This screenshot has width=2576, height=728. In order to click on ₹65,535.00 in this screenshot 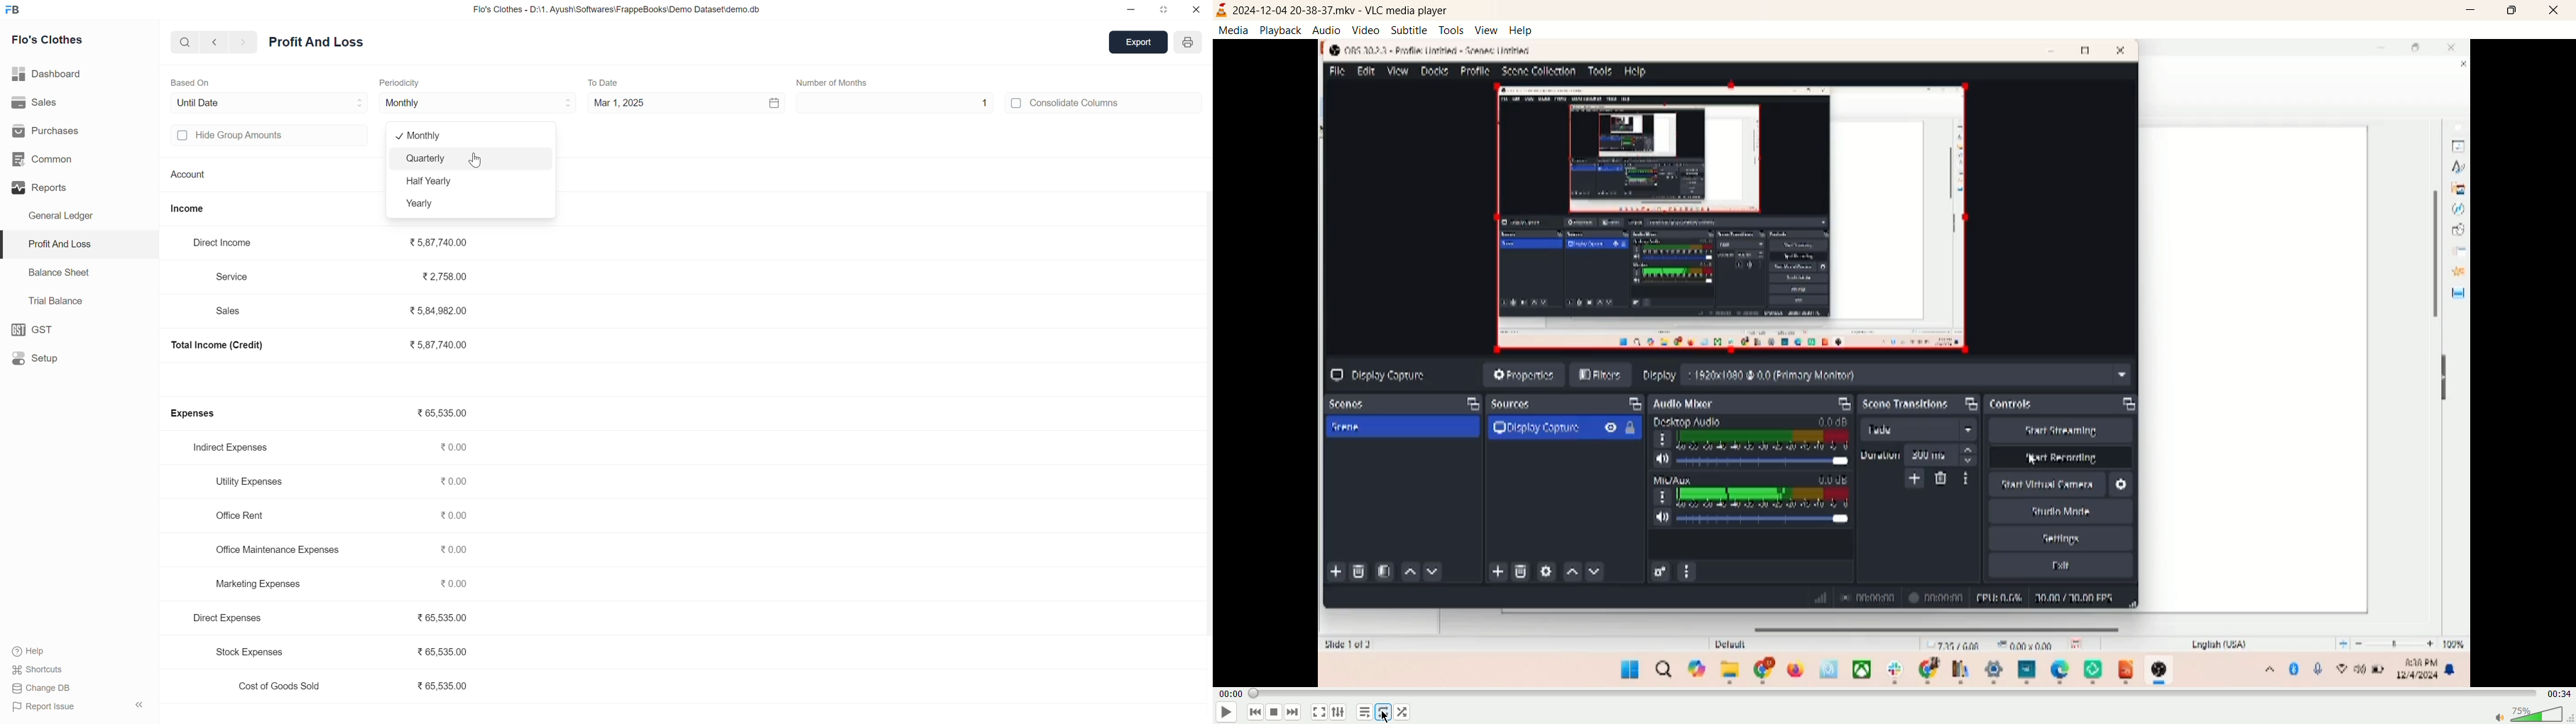, I will do `click(439, 414)`.